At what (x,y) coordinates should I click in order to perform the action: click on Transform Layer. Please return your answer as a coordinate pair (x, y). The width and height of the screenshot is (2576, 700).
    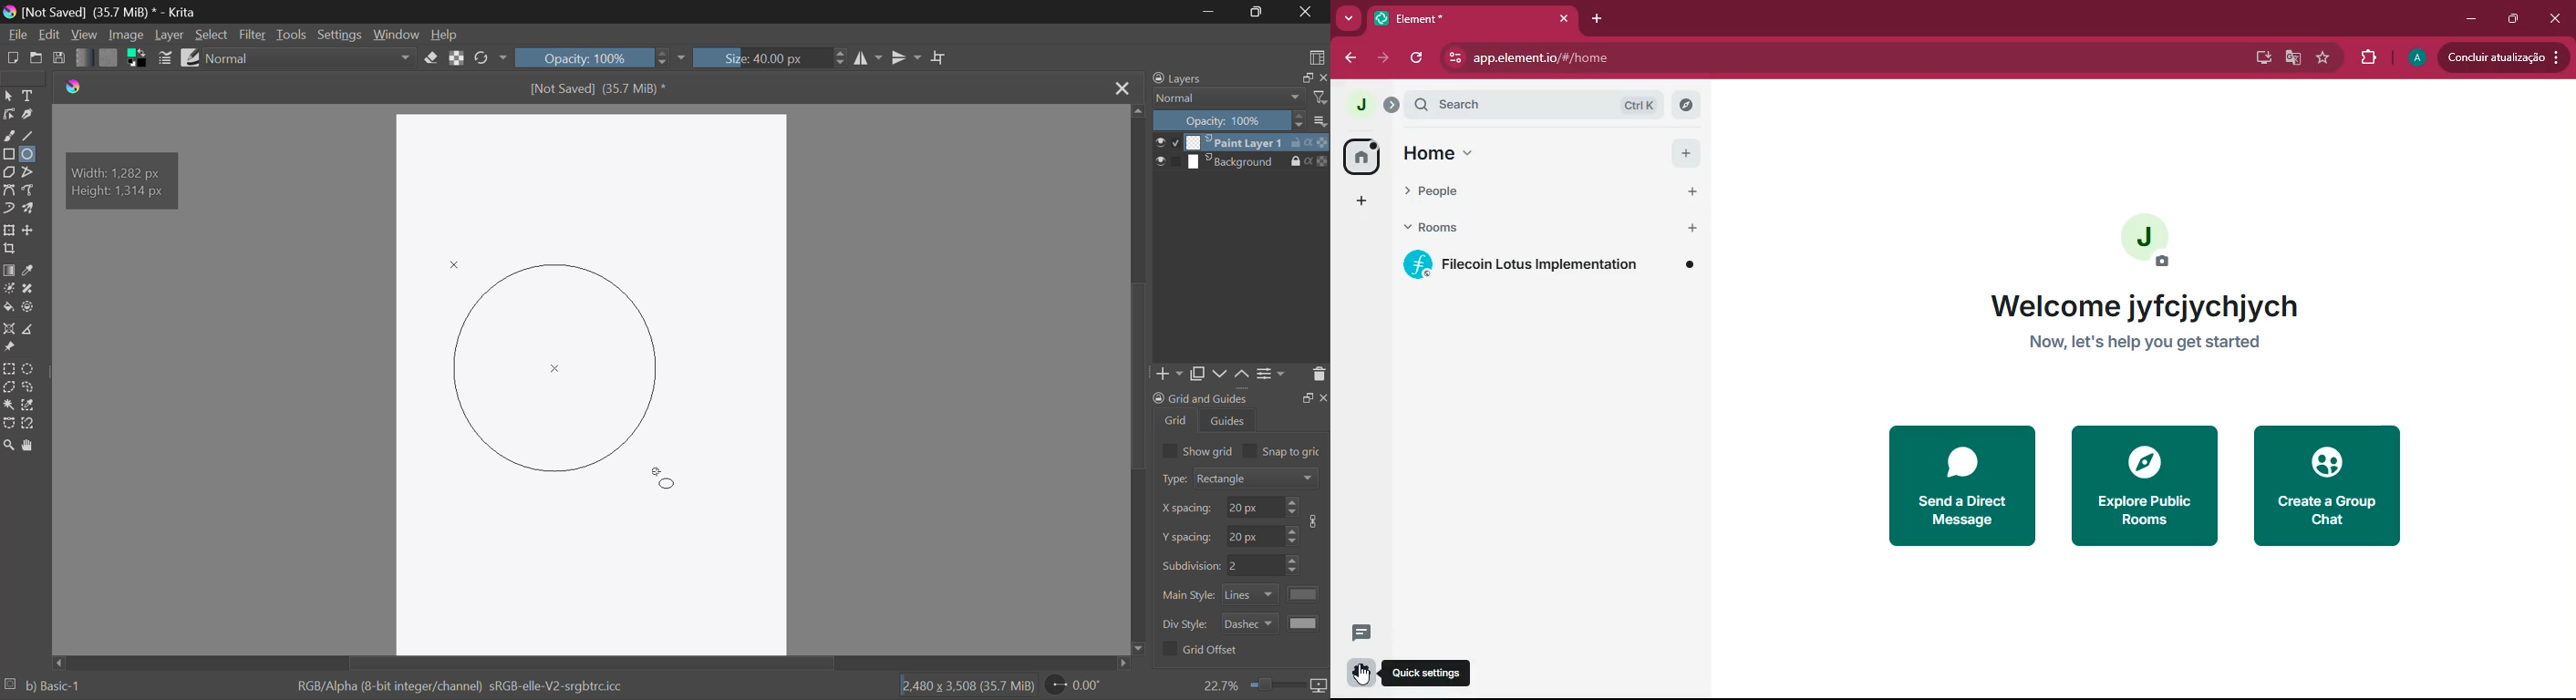
    Looking at the image, I should click on (8, 230).